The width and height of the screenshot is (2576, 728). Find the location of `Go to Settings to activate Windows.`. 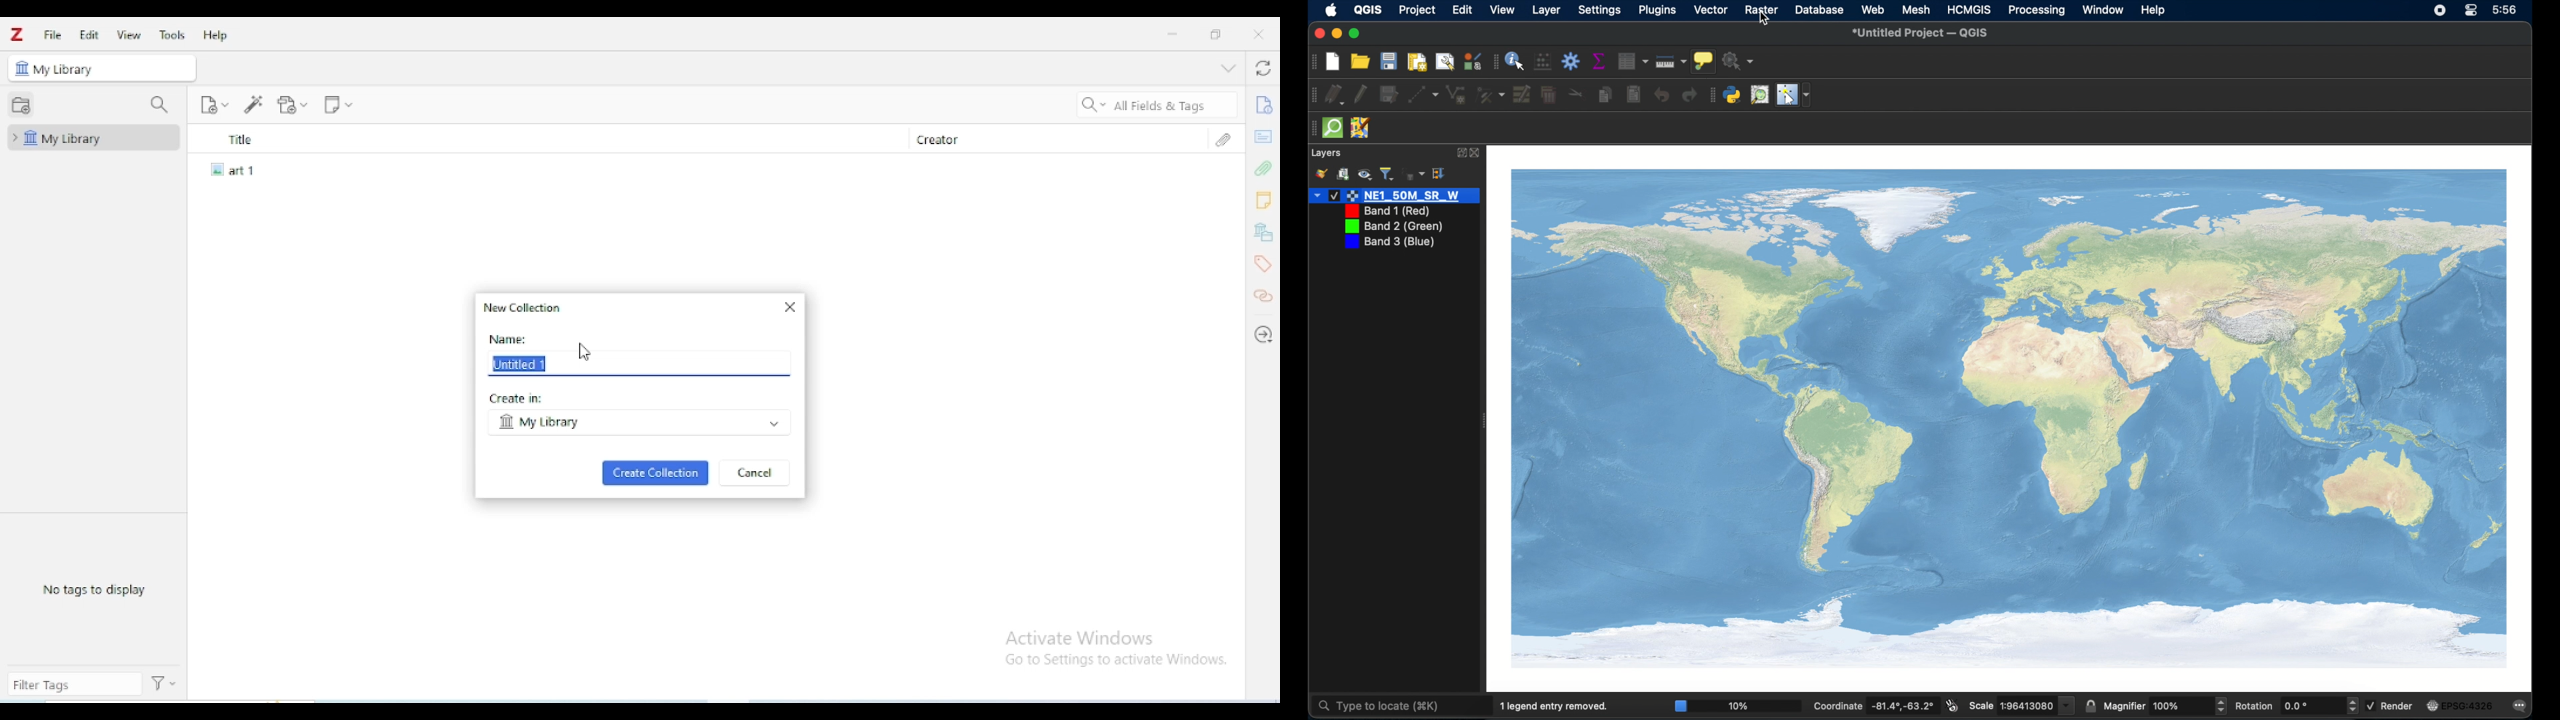

Go to Settings to activate Windows. is located at coordinates (1119, 660).